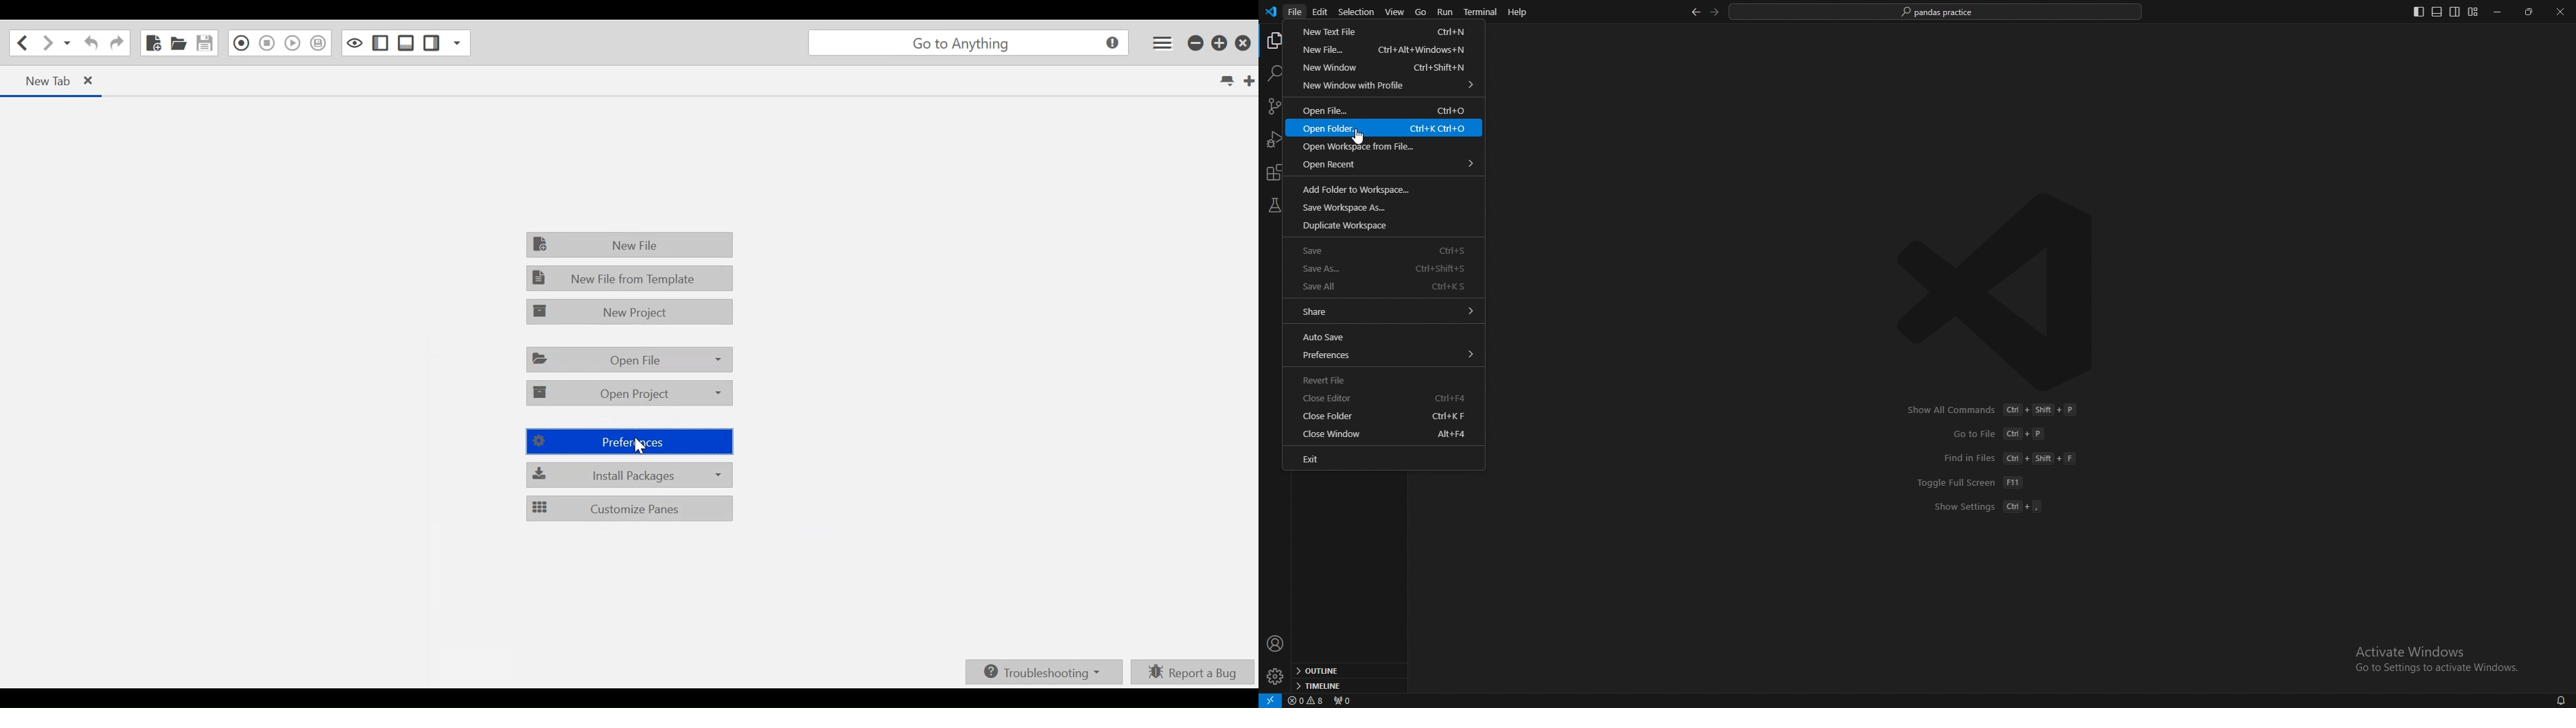 The width and height of the screenshot is (2576, 728). I want to click on new window, so click(1382, 68).